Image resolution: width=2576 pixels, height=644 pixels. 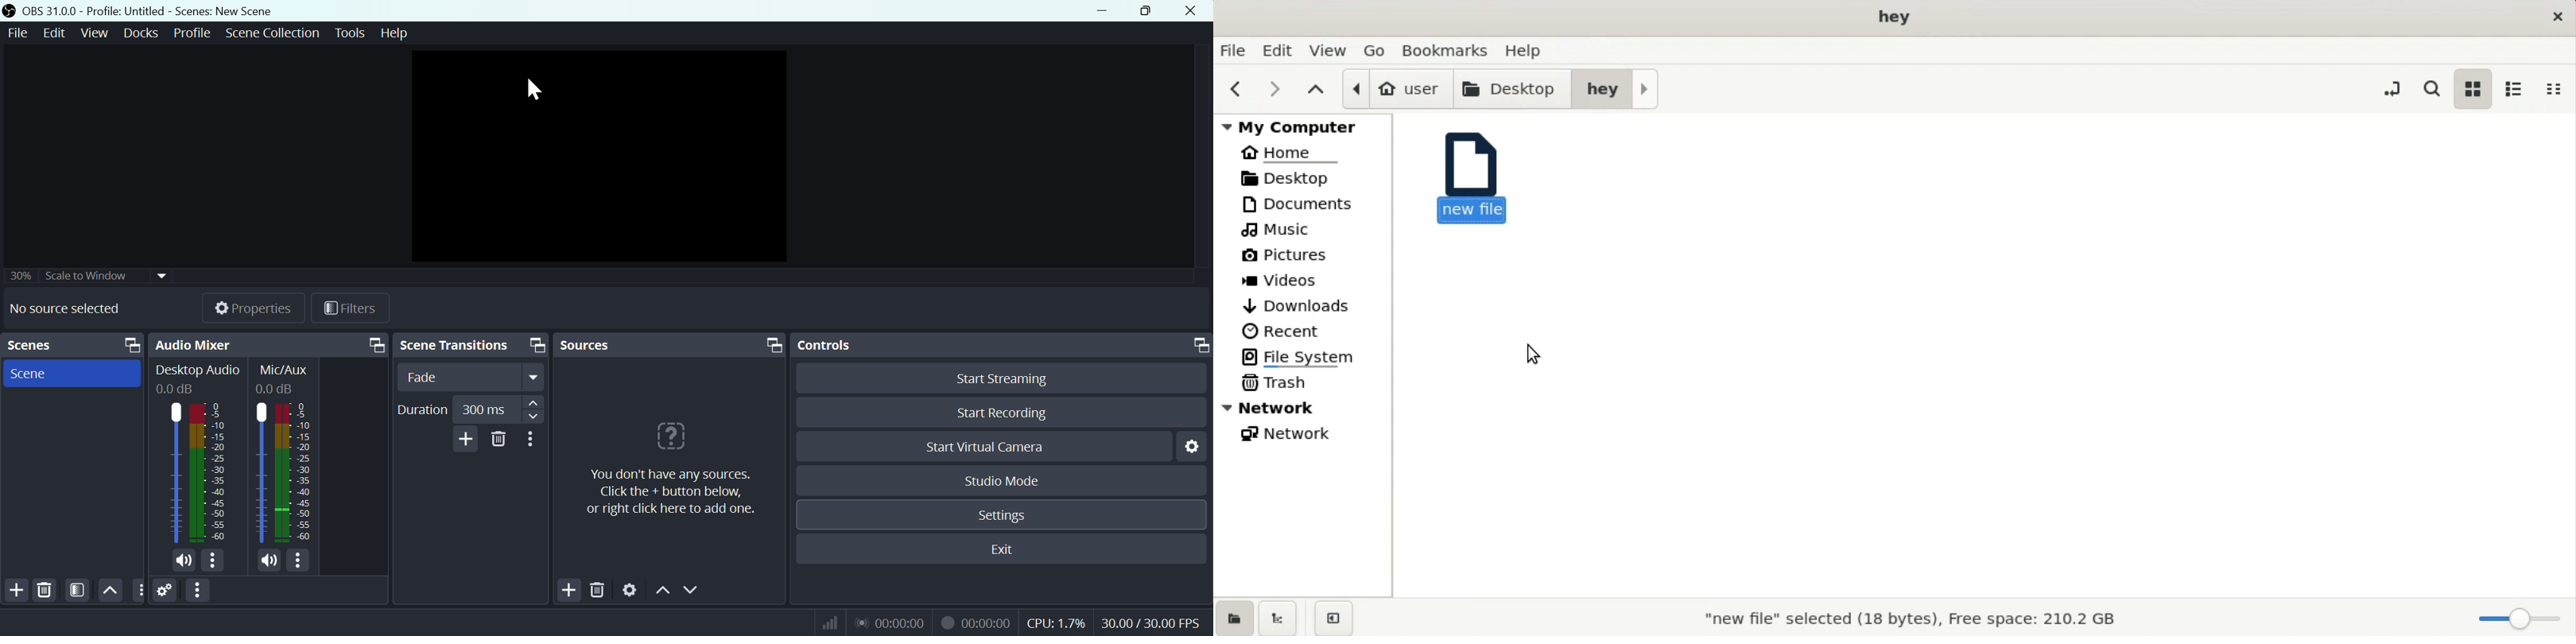 I want to click on Filters, so click(x=353, y=309).